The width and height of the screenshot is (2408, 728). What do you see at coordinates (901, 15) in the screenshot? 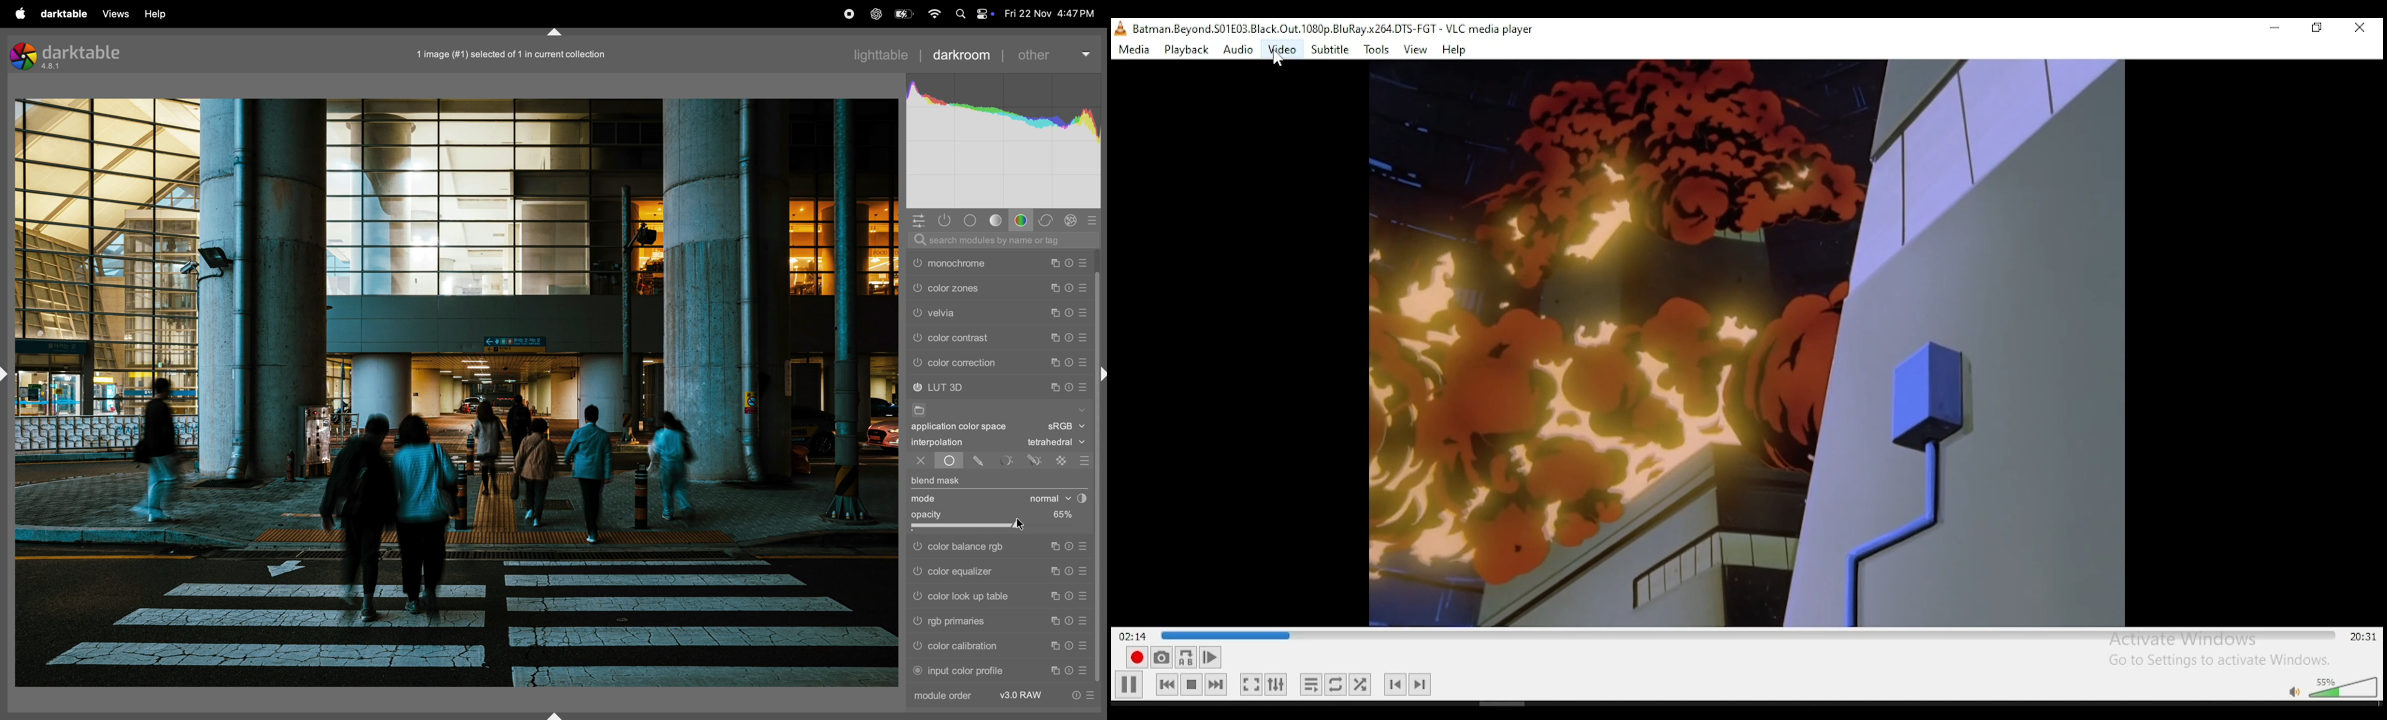
I see `battery` at bounding box center [901, 15].